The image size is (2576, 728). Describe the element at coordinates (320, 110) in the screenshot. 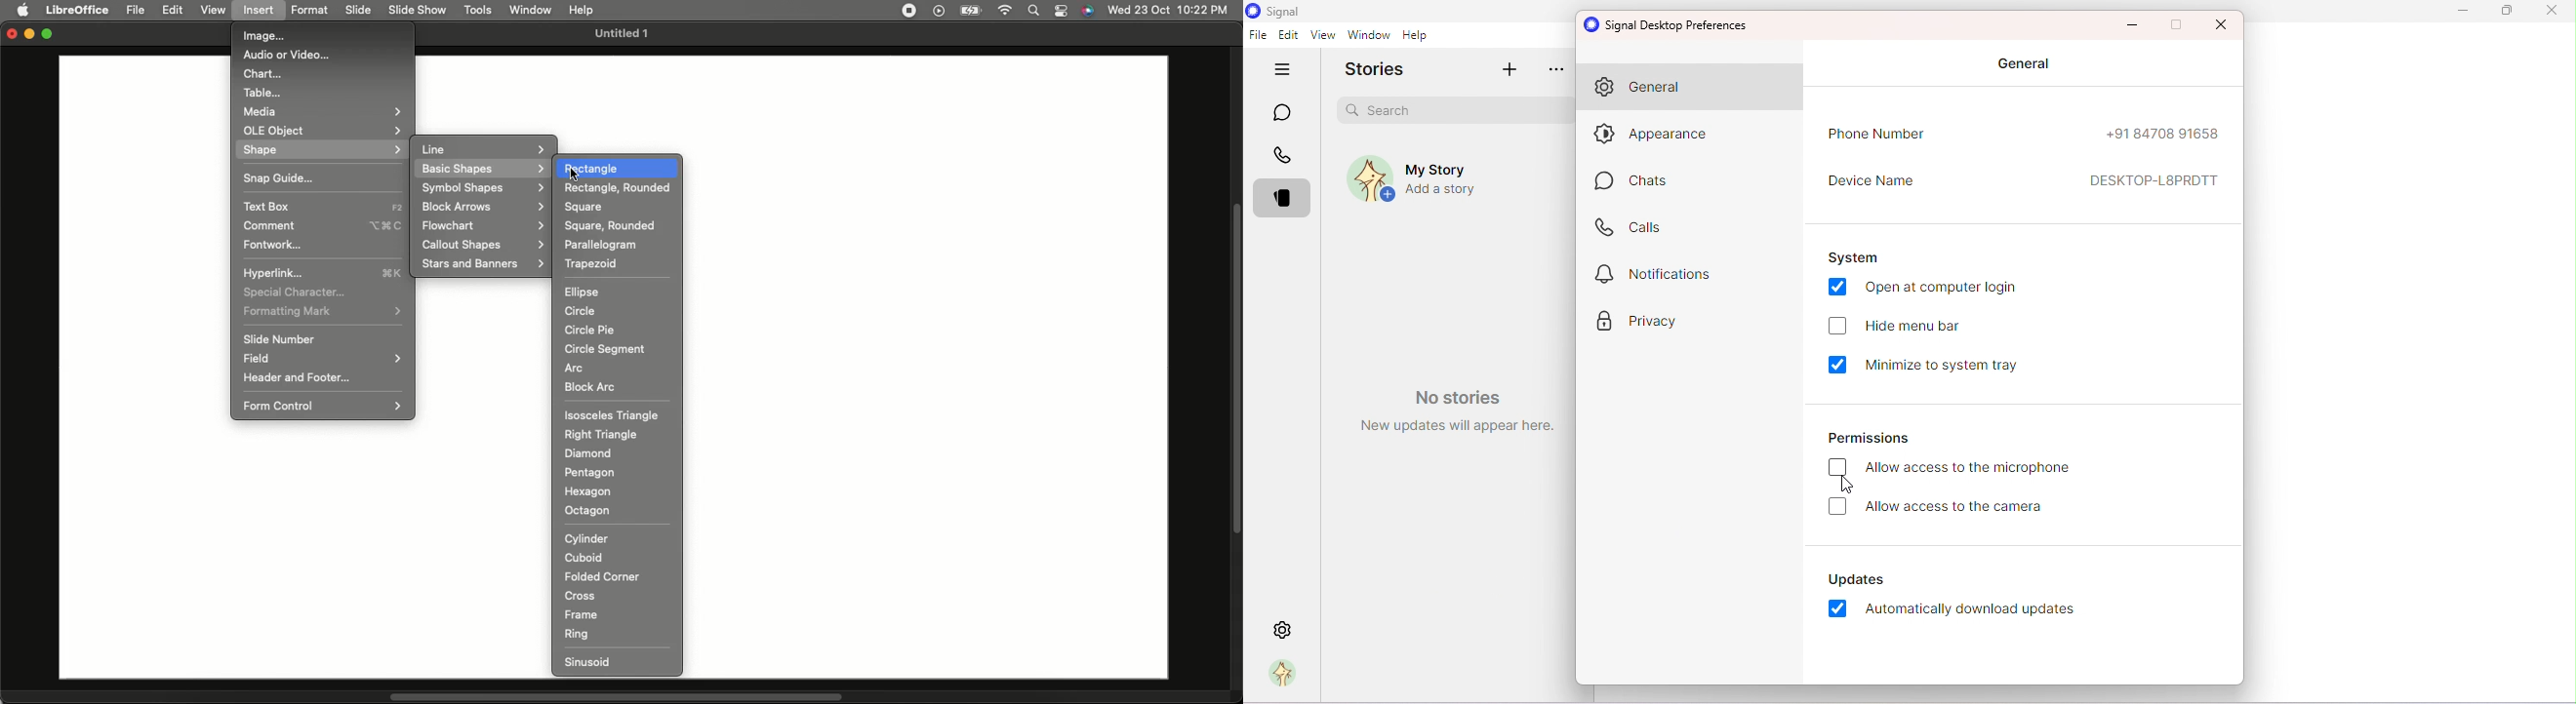

I see `Media` at that location.